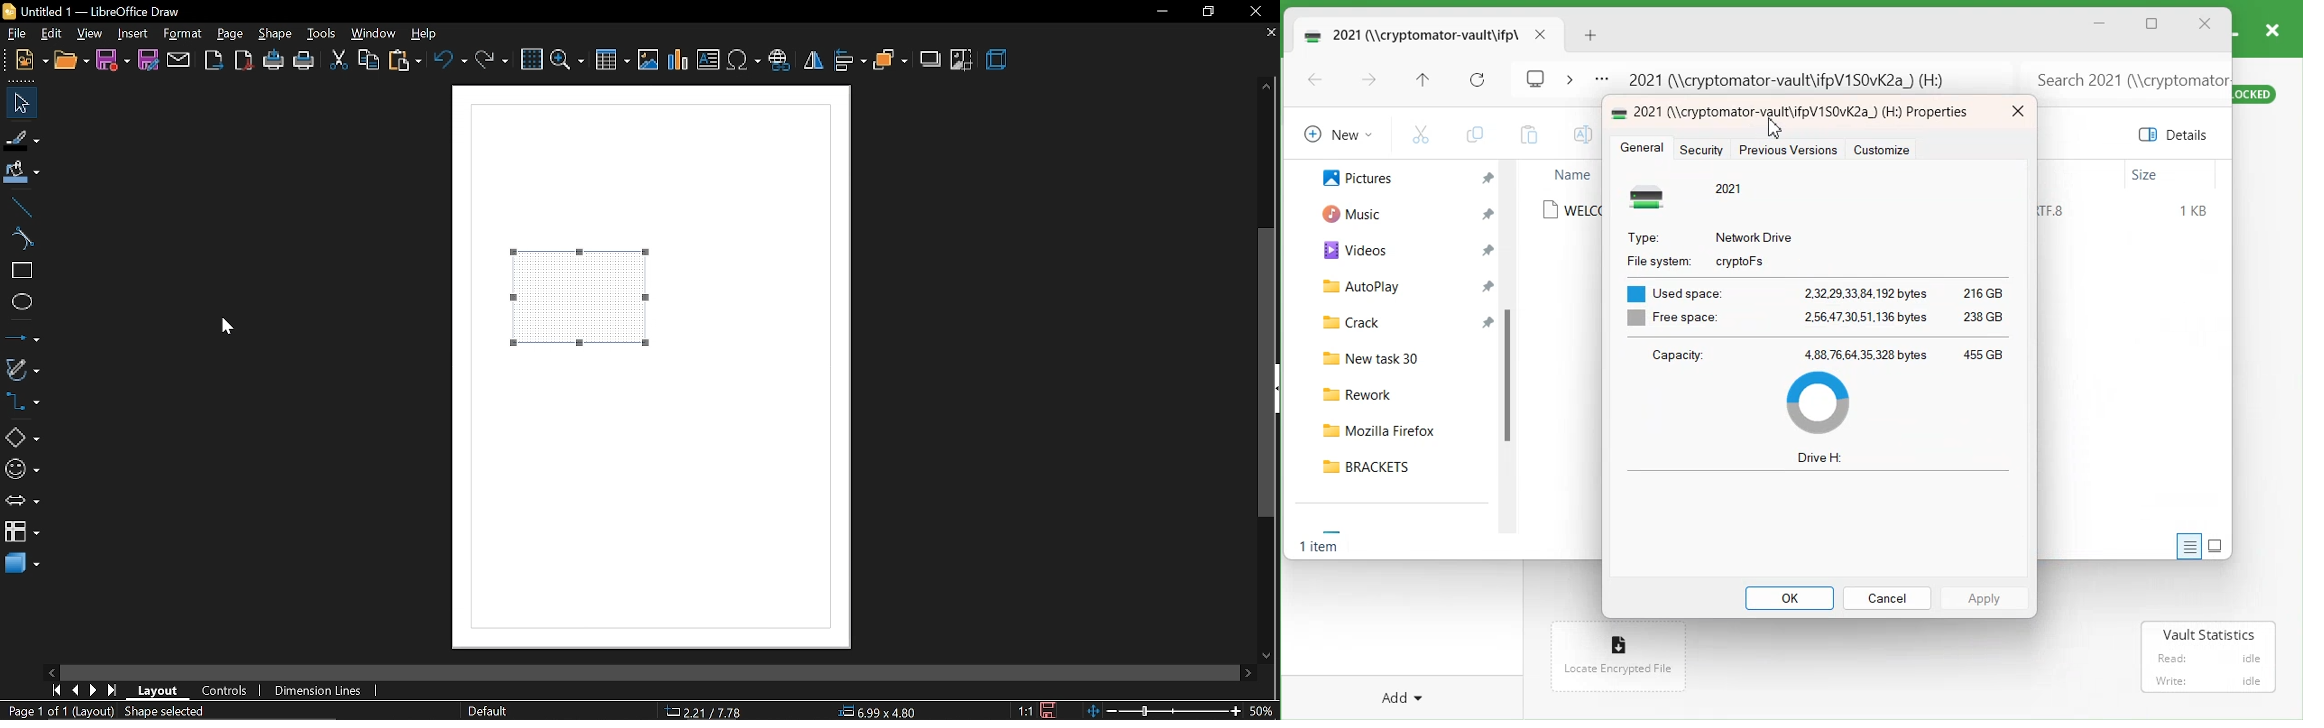 Image resolution: width=2324 pixels, height=728 pixels. I want to click on undo, so click(449, 61).